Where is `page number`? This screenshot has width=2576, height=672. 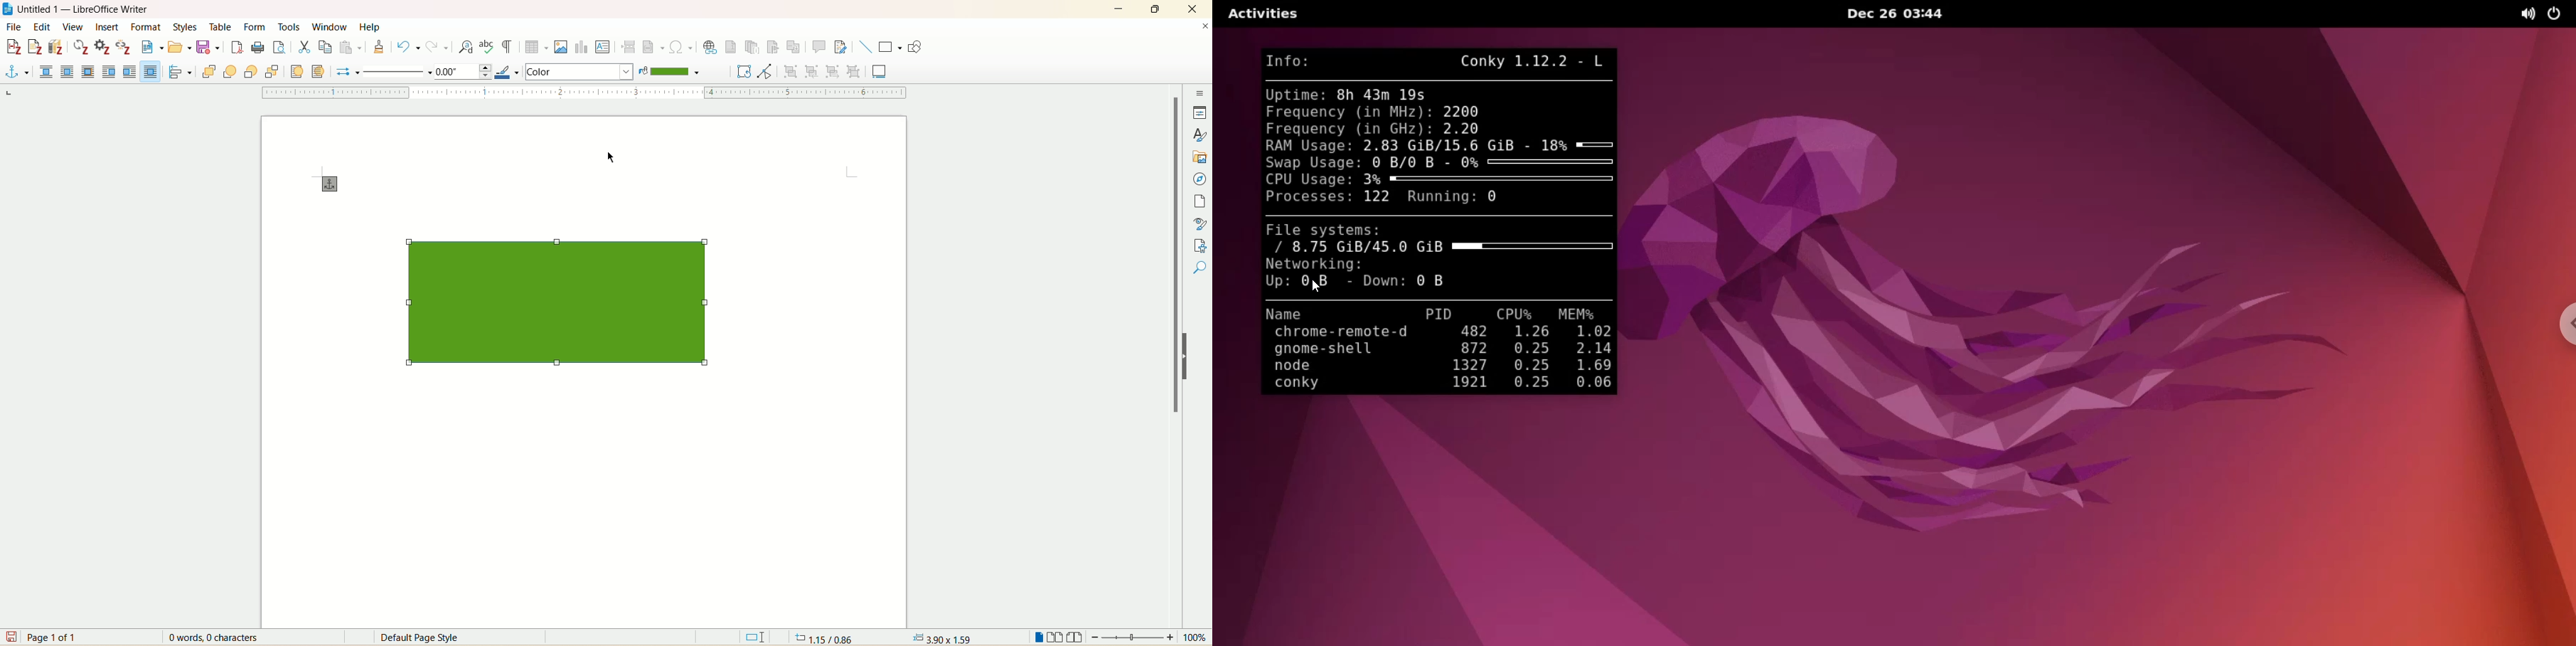
page number is located at coordinates (54, 638).